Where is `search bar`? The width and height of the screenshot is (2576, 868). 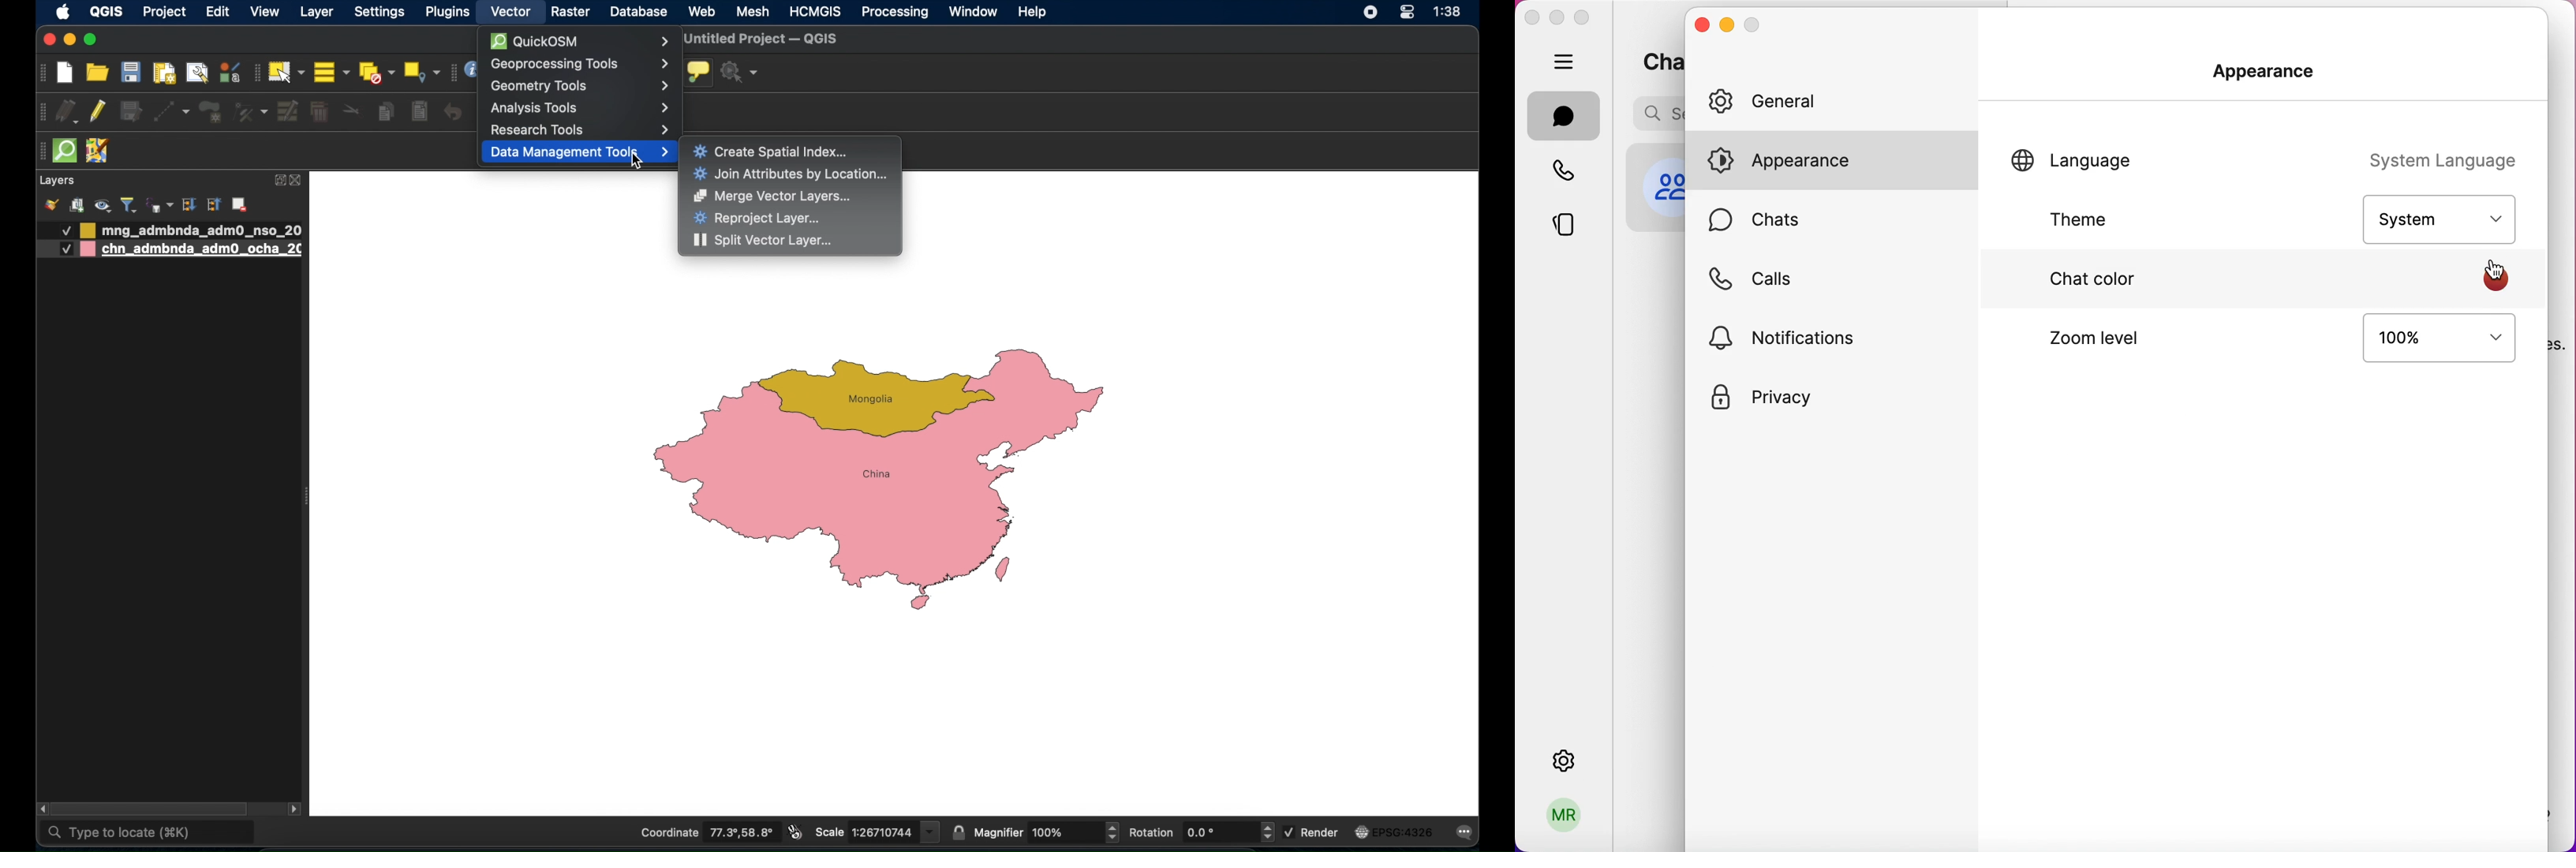
search bar is located at coordinates (1655, 113).